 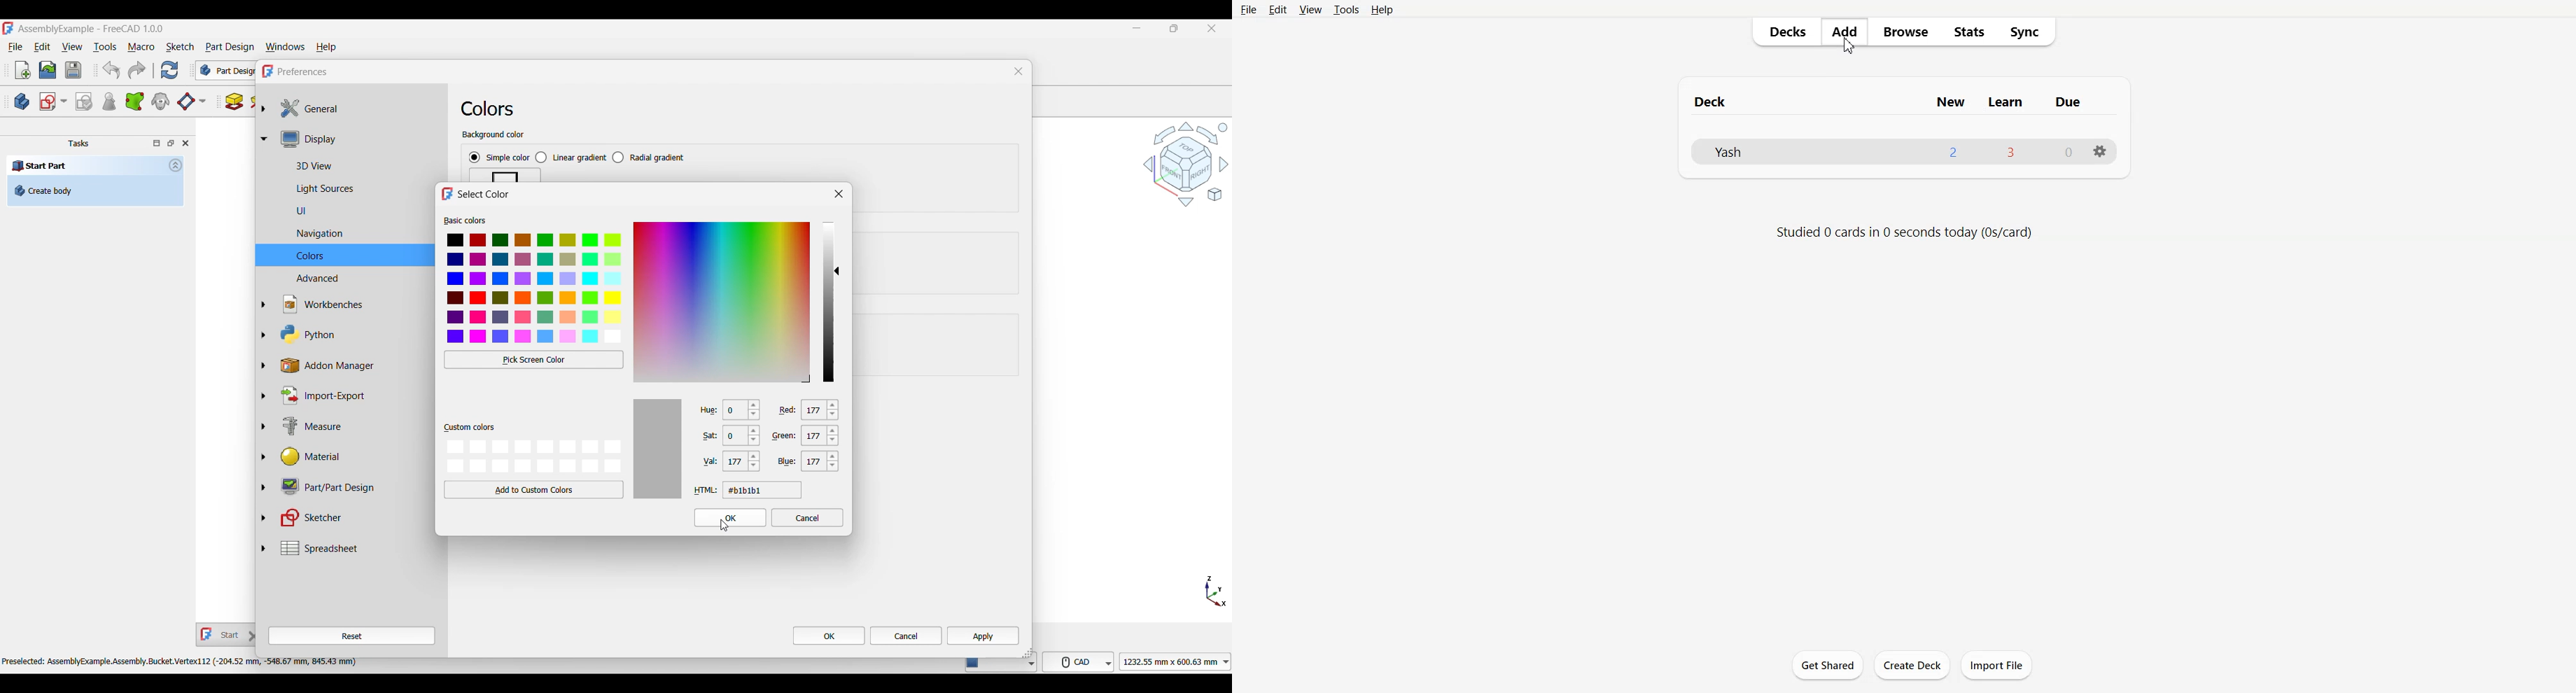 I want to click on Tools menu, so click(x=105, y=47).